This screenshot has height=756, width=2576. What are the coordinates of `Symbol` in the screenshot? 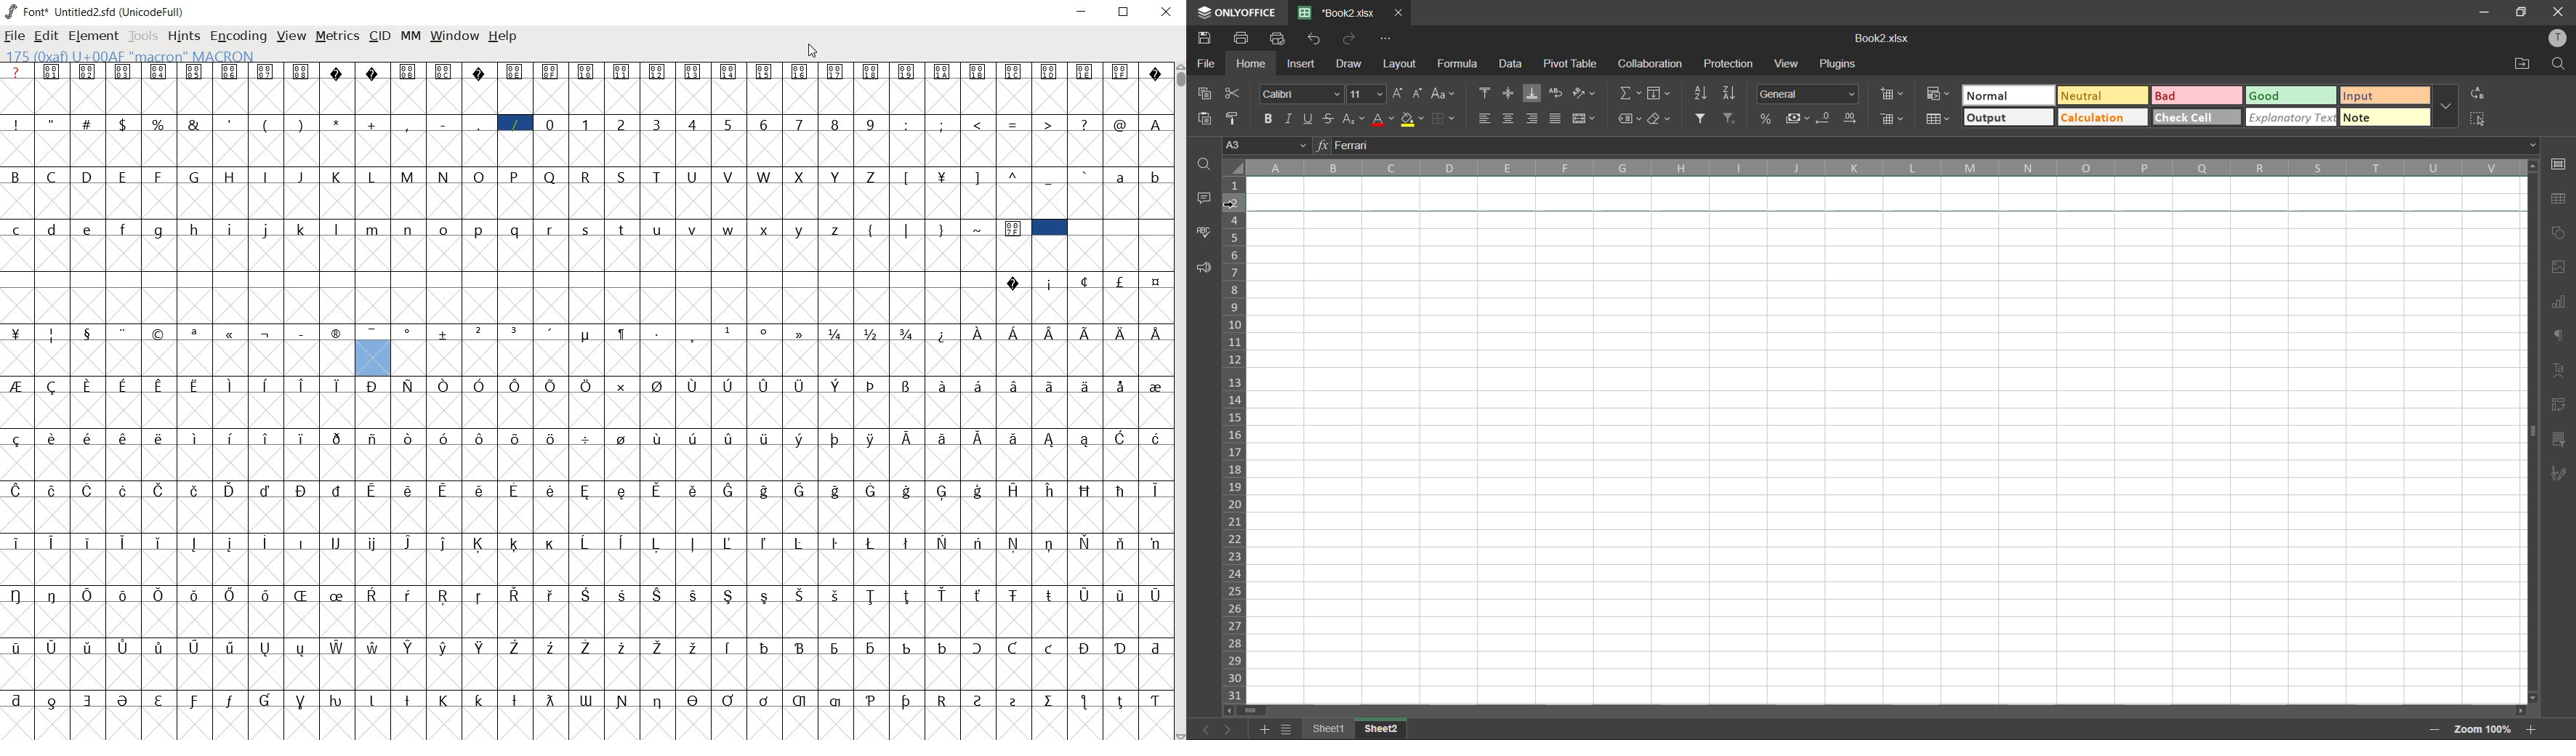 It's located at (941, 438).